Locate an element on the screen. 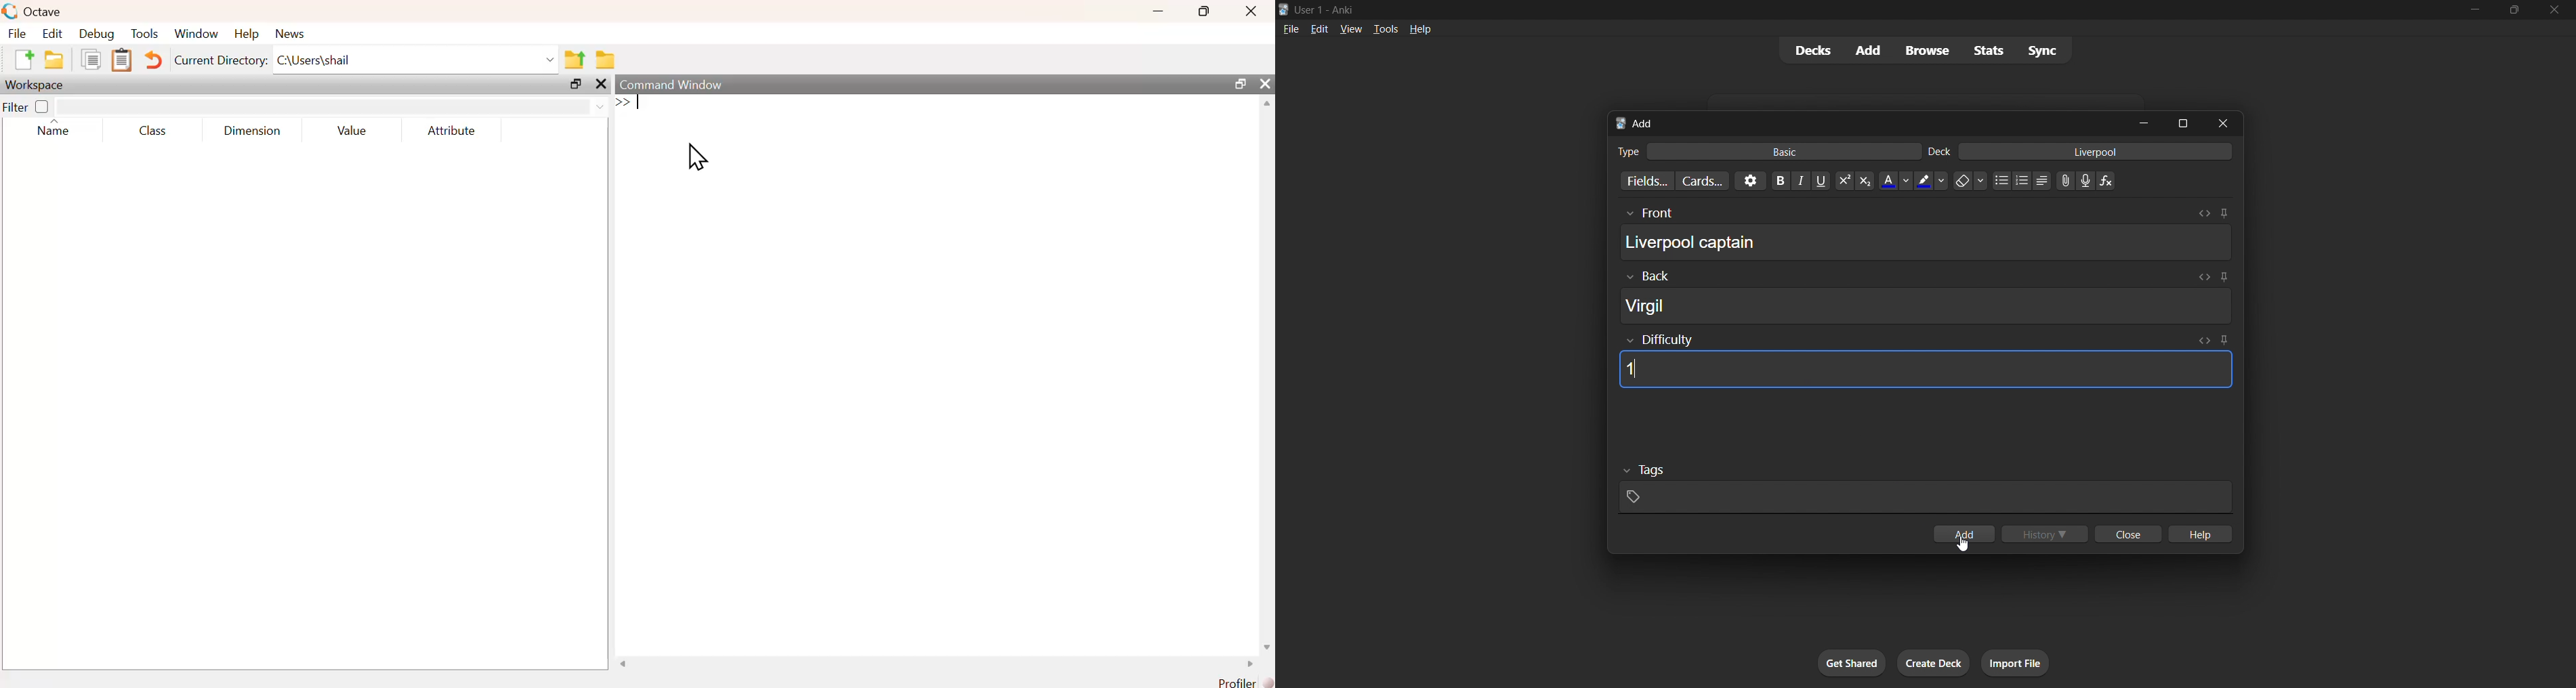 This screenshot has width=2576, height=700. Clipboard is located at coordinates (122, 60).